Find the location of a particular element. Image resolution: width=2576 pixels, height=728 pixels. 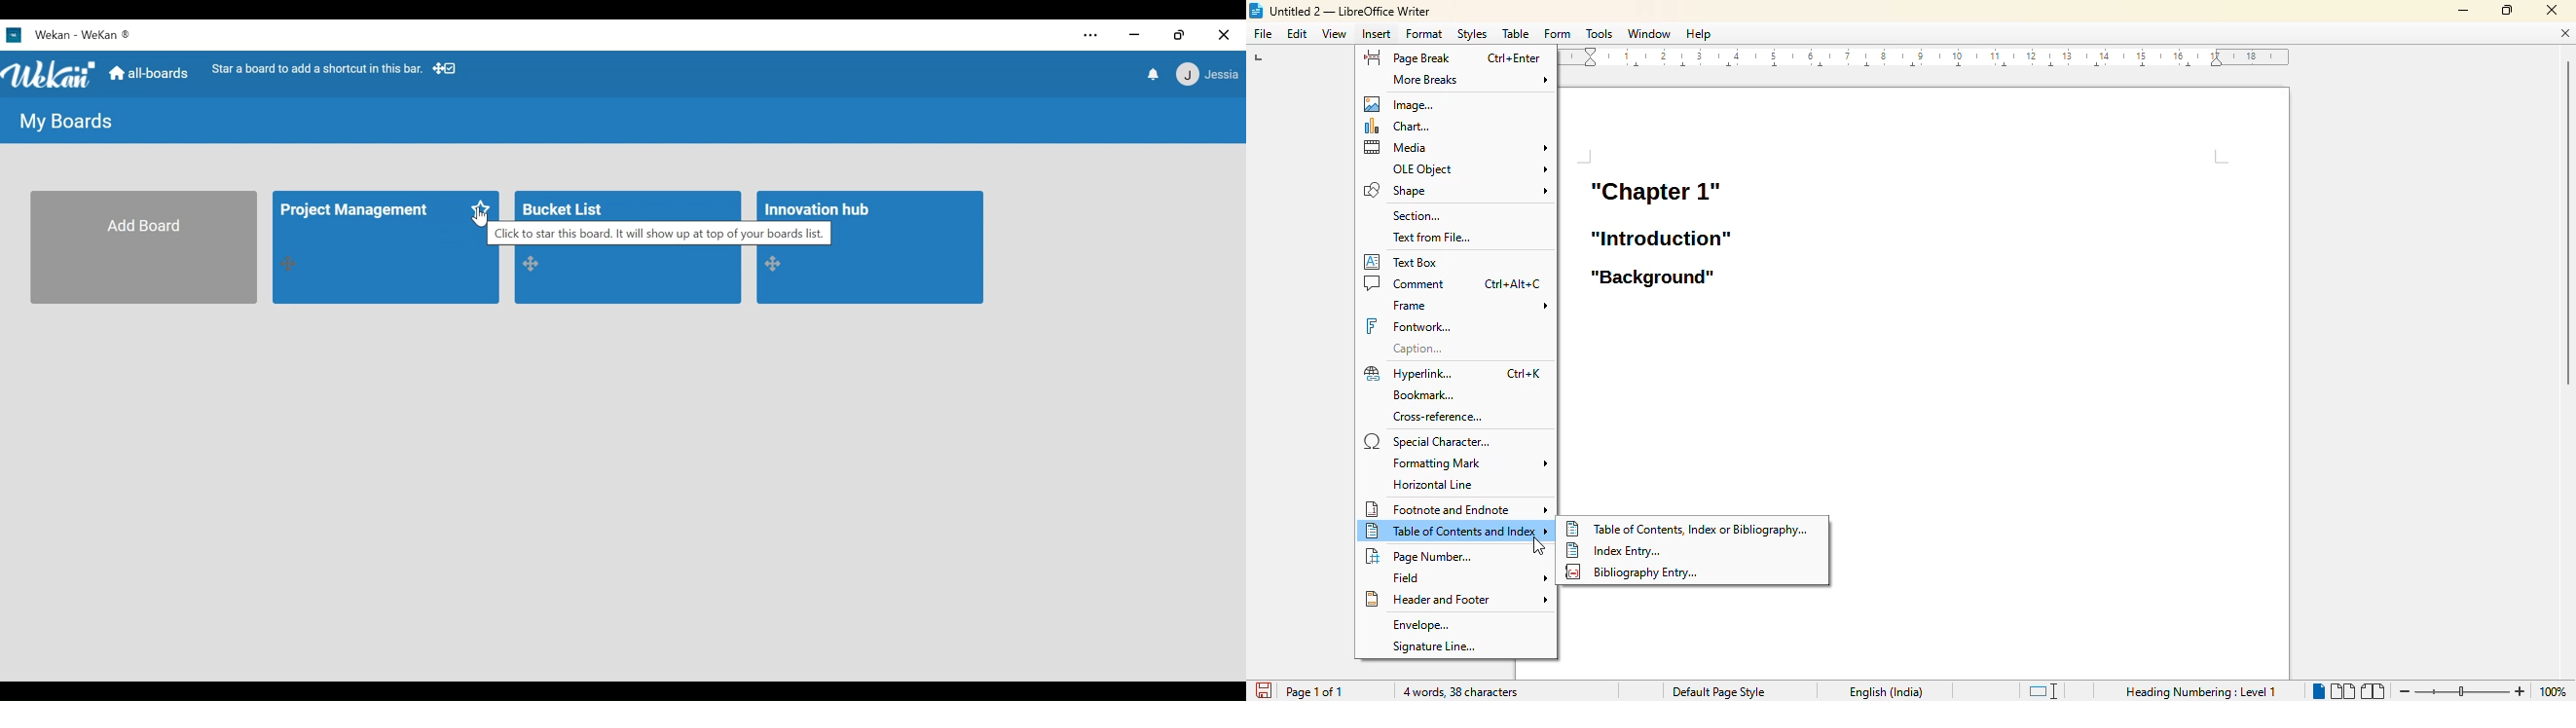

table of contents, index or bibliography is located at coordinates (1686, 528).